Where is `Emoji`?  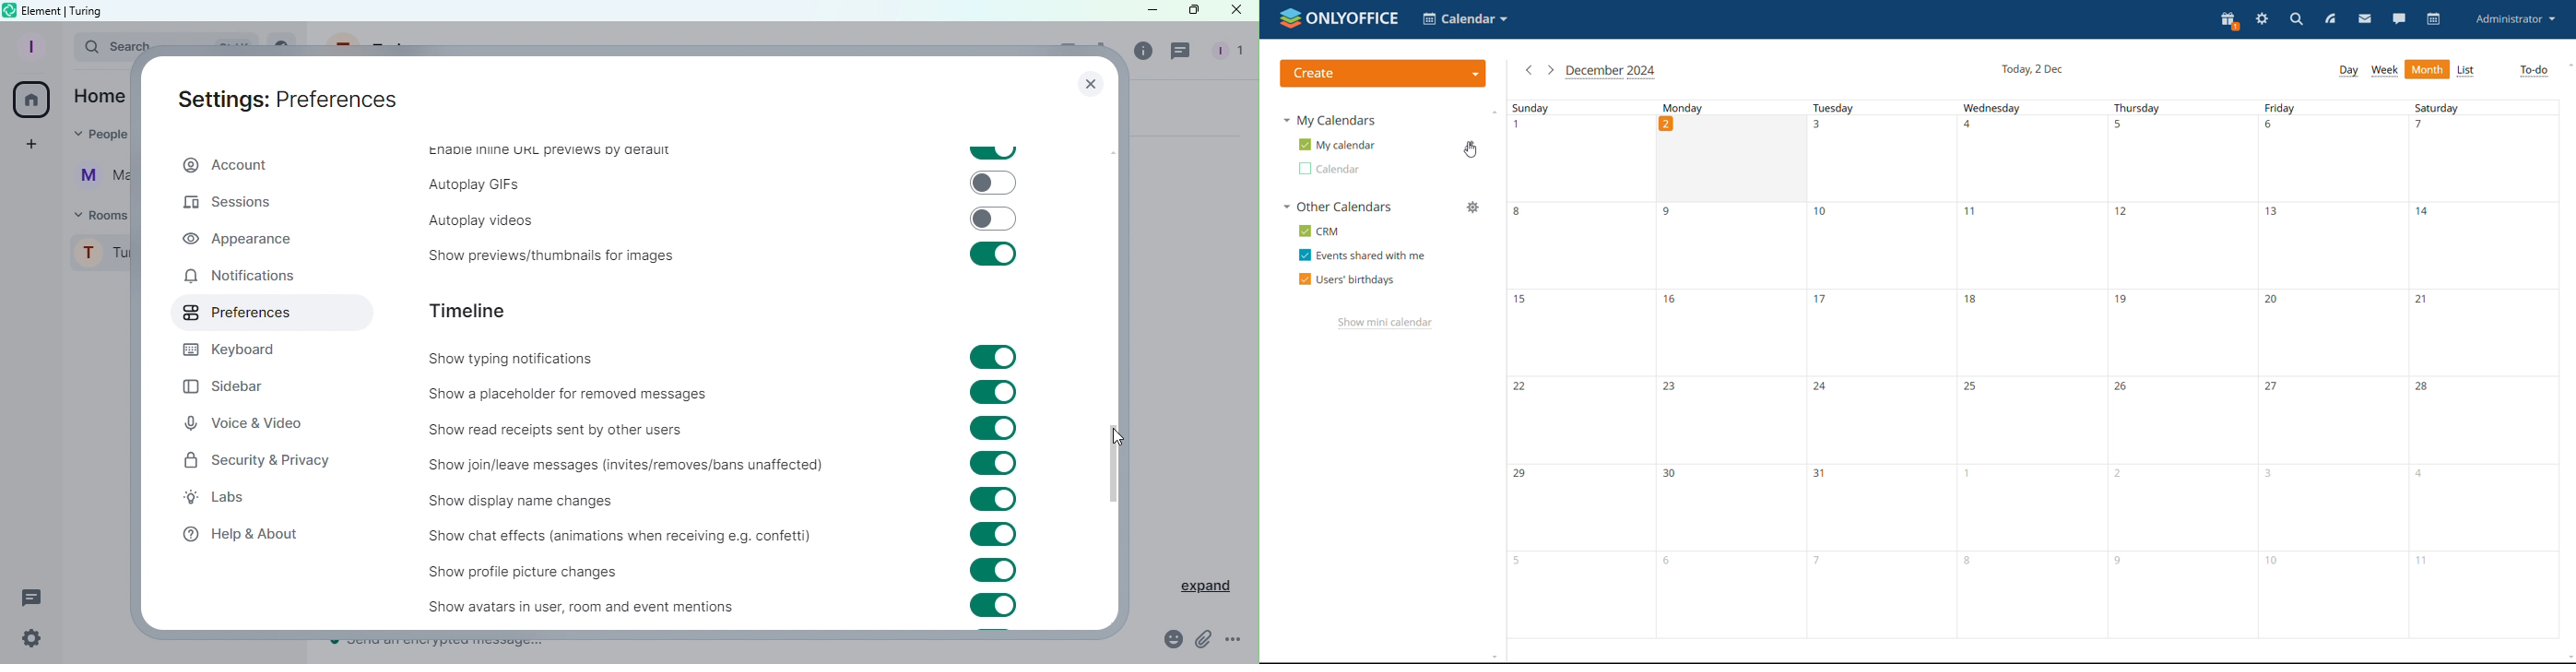 Emoji is located at coordinates (1166, 640).